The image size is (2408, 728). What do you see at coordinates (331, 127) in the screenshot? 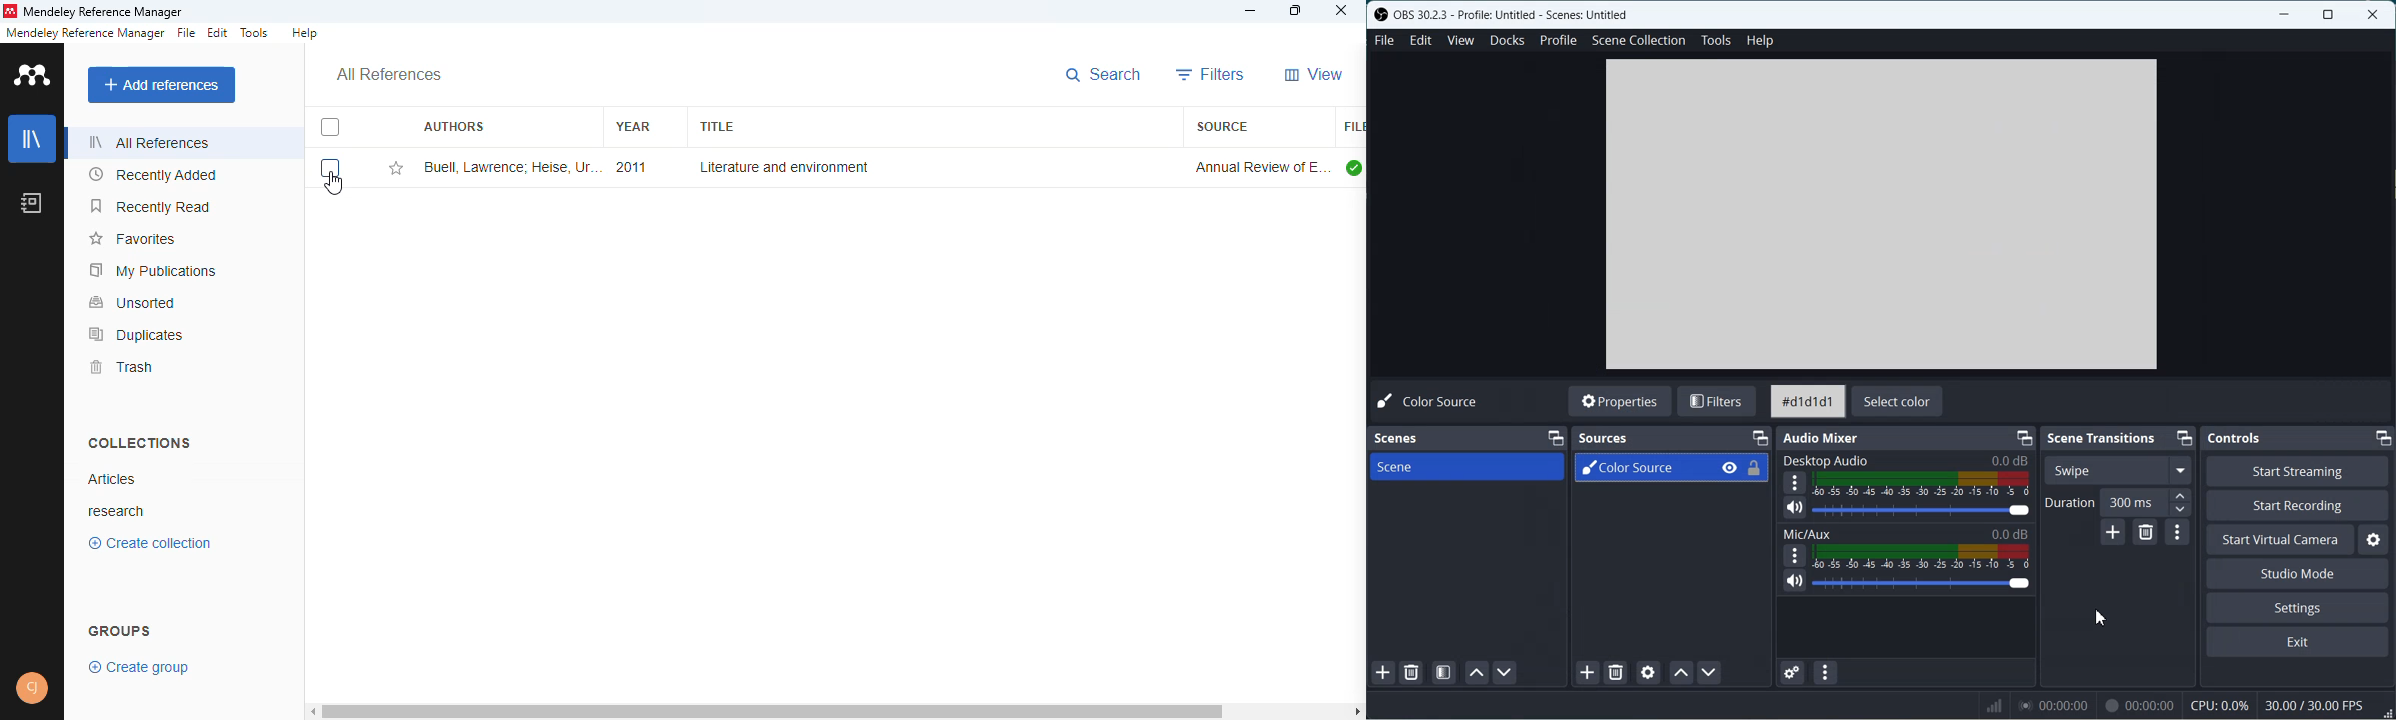
I see `select` at bounding box center [331, 127].